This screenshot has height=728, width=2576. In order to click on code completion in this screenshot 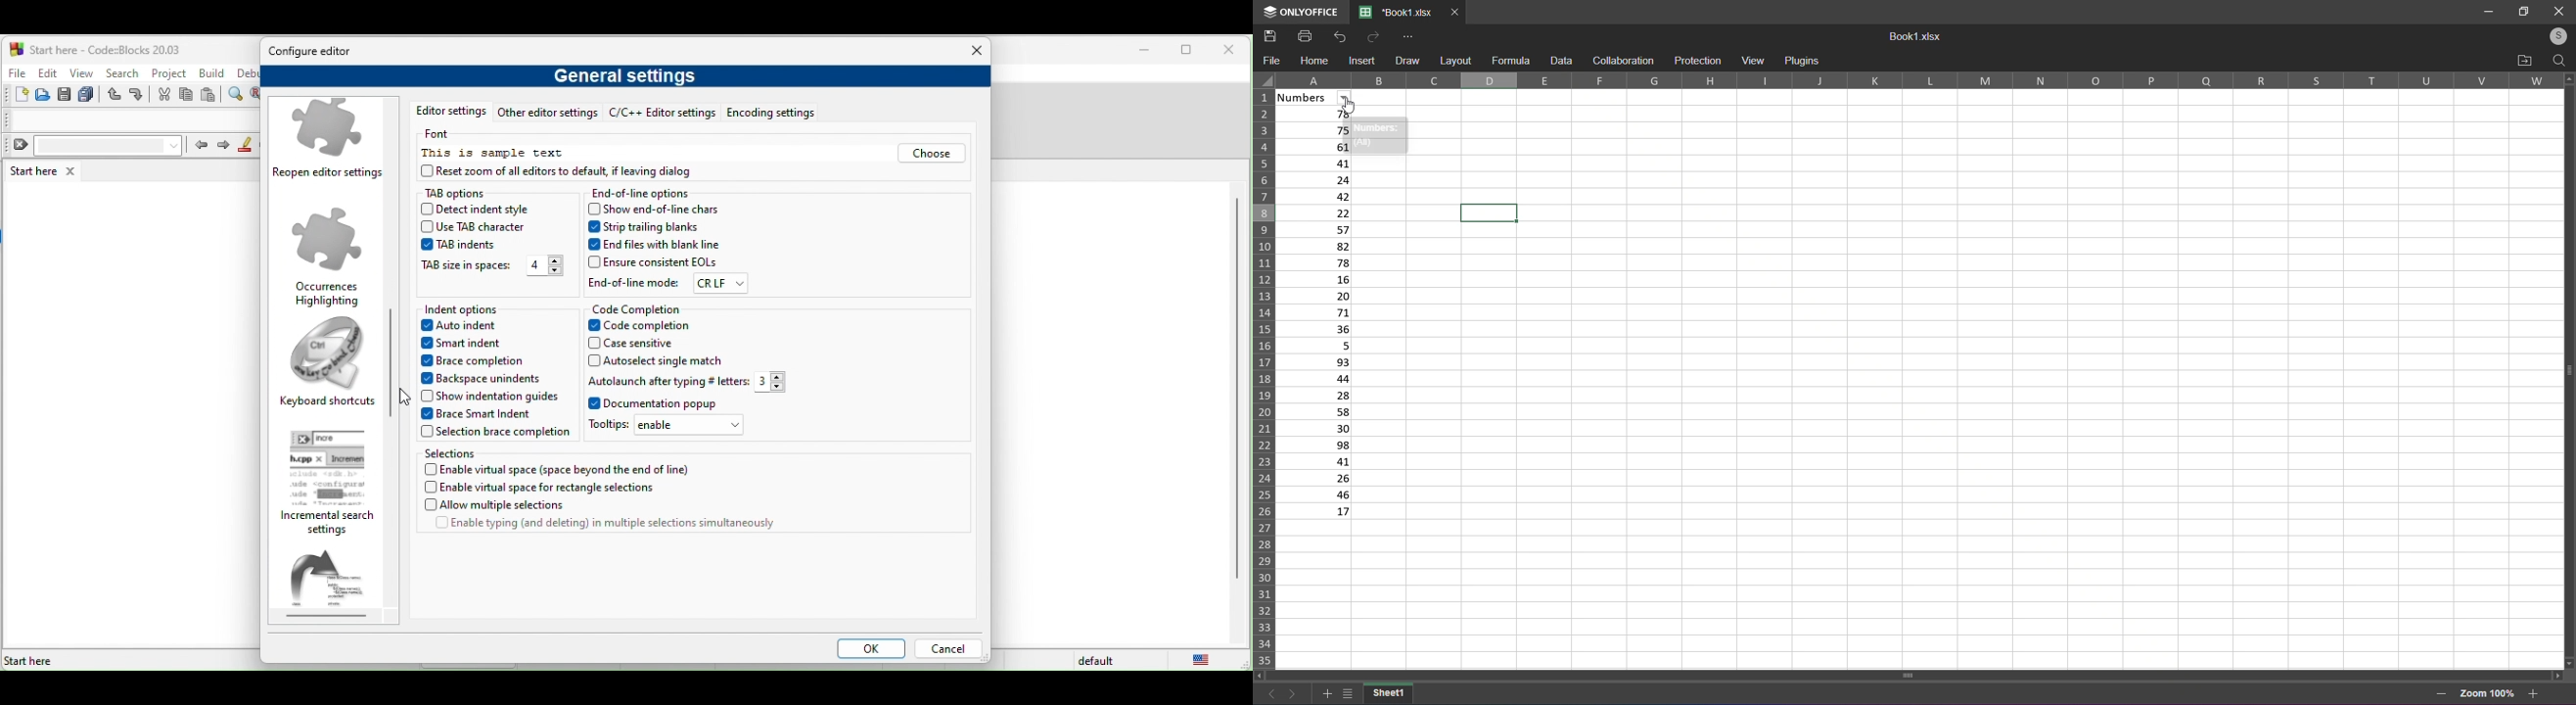, I will do `click(639, 308)`.